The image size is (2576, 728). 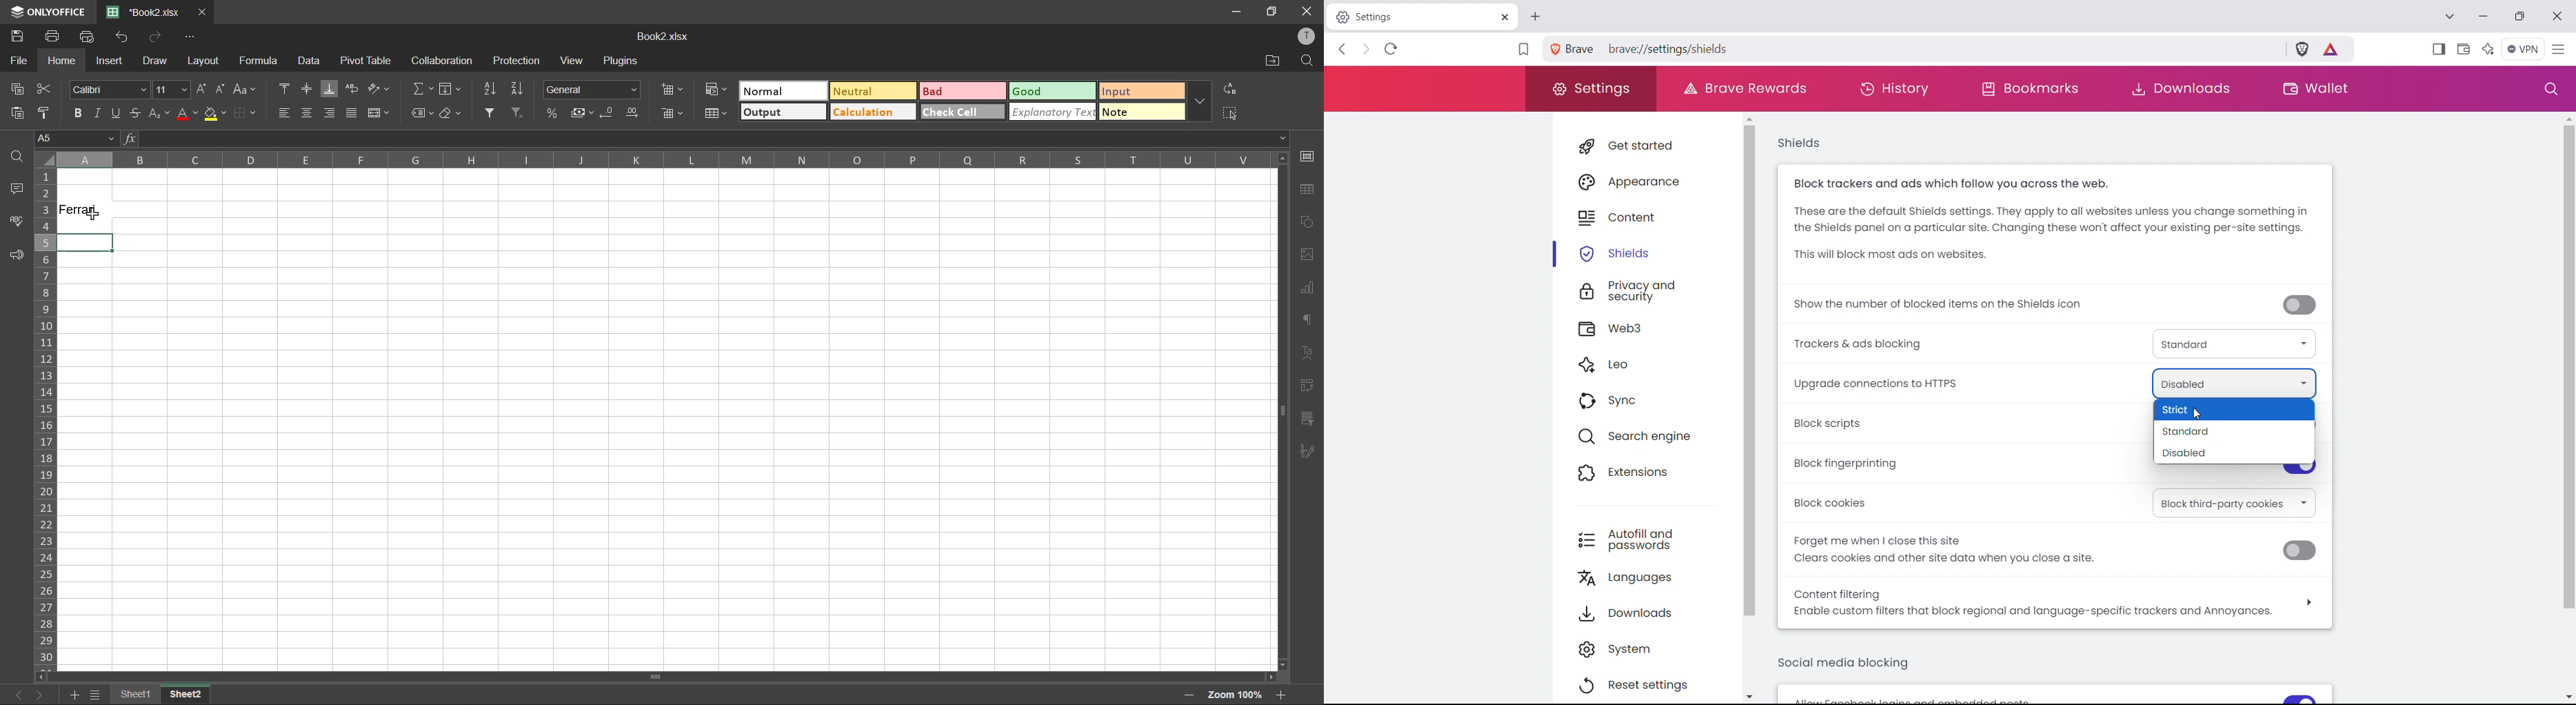 I want to click on close, so click(x=205, y=12).